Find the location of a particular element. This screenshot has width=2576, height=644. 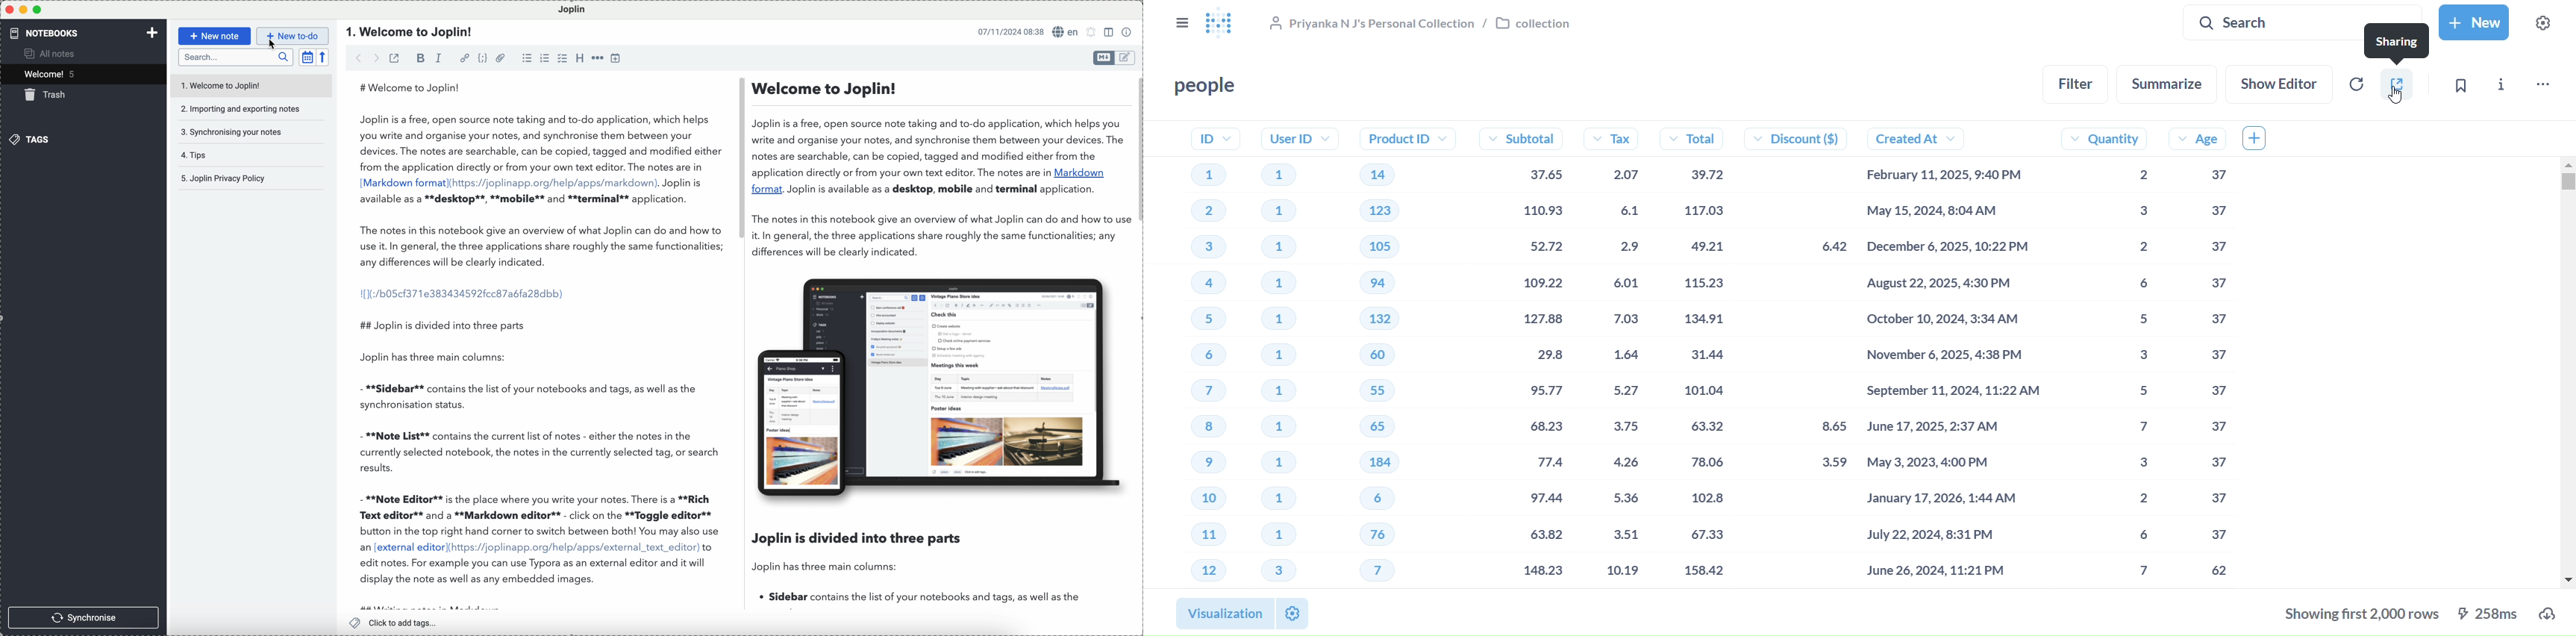

new note button is located at coordinates (215, 36).